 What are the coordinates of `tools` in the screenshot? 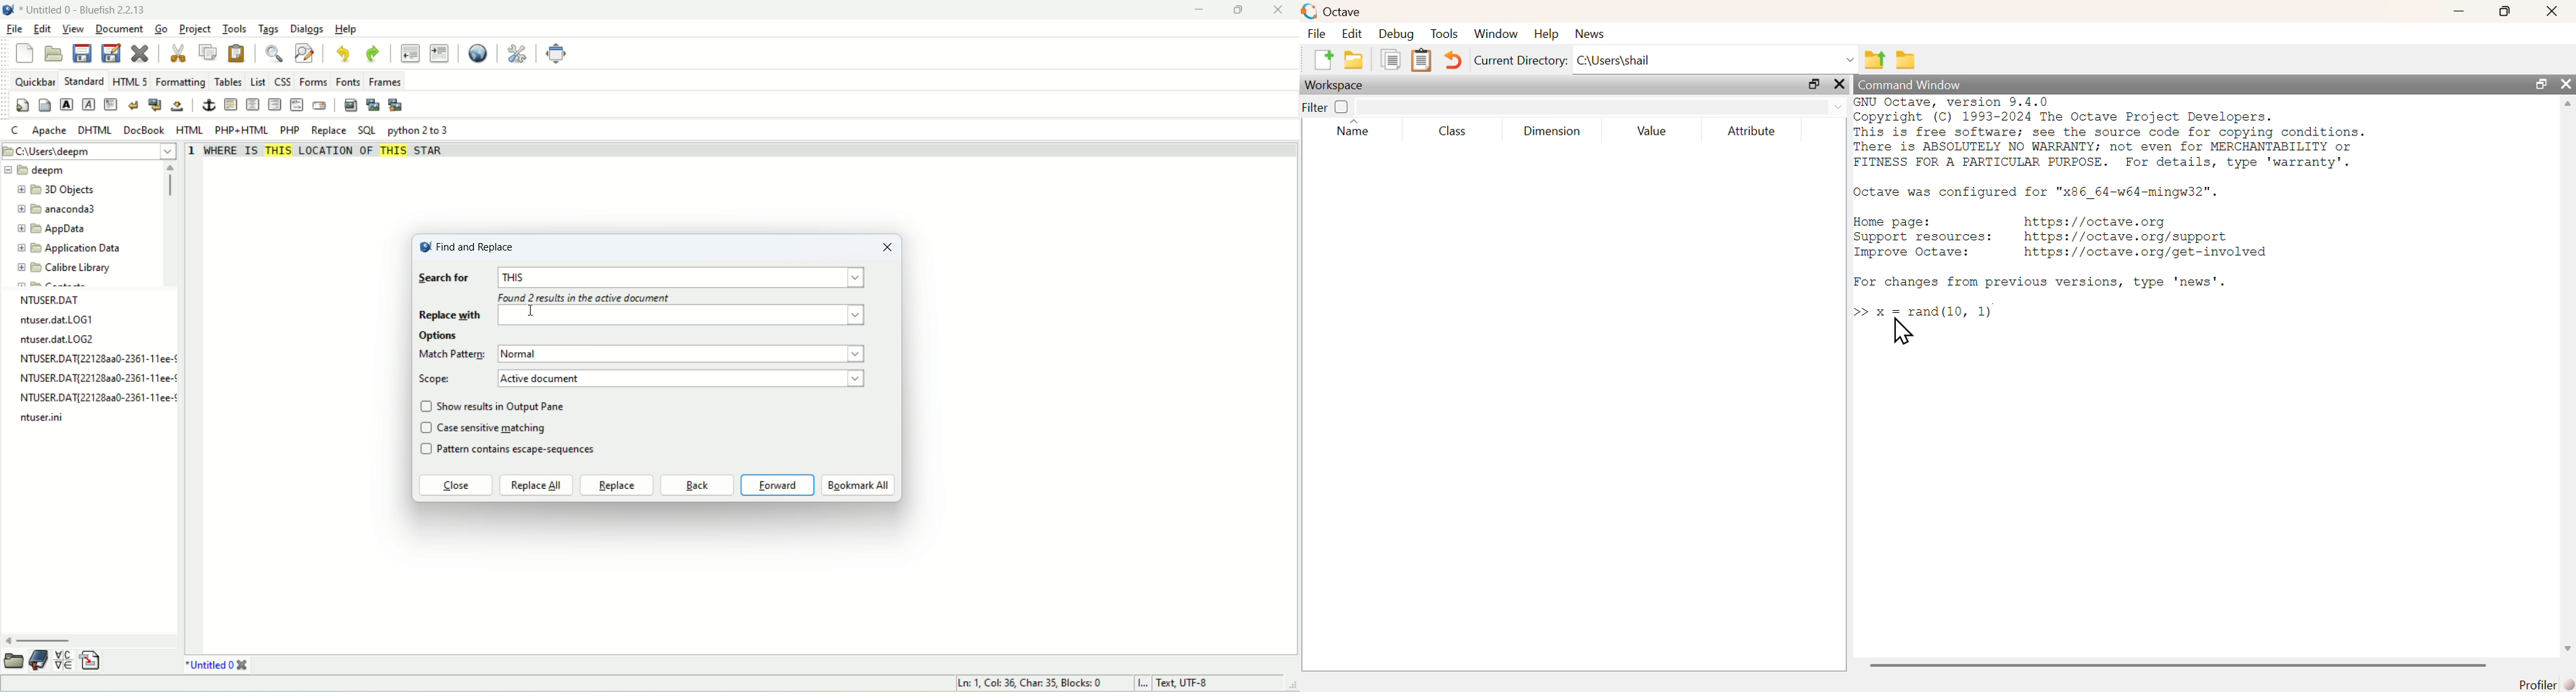 It's located at (232, 30).